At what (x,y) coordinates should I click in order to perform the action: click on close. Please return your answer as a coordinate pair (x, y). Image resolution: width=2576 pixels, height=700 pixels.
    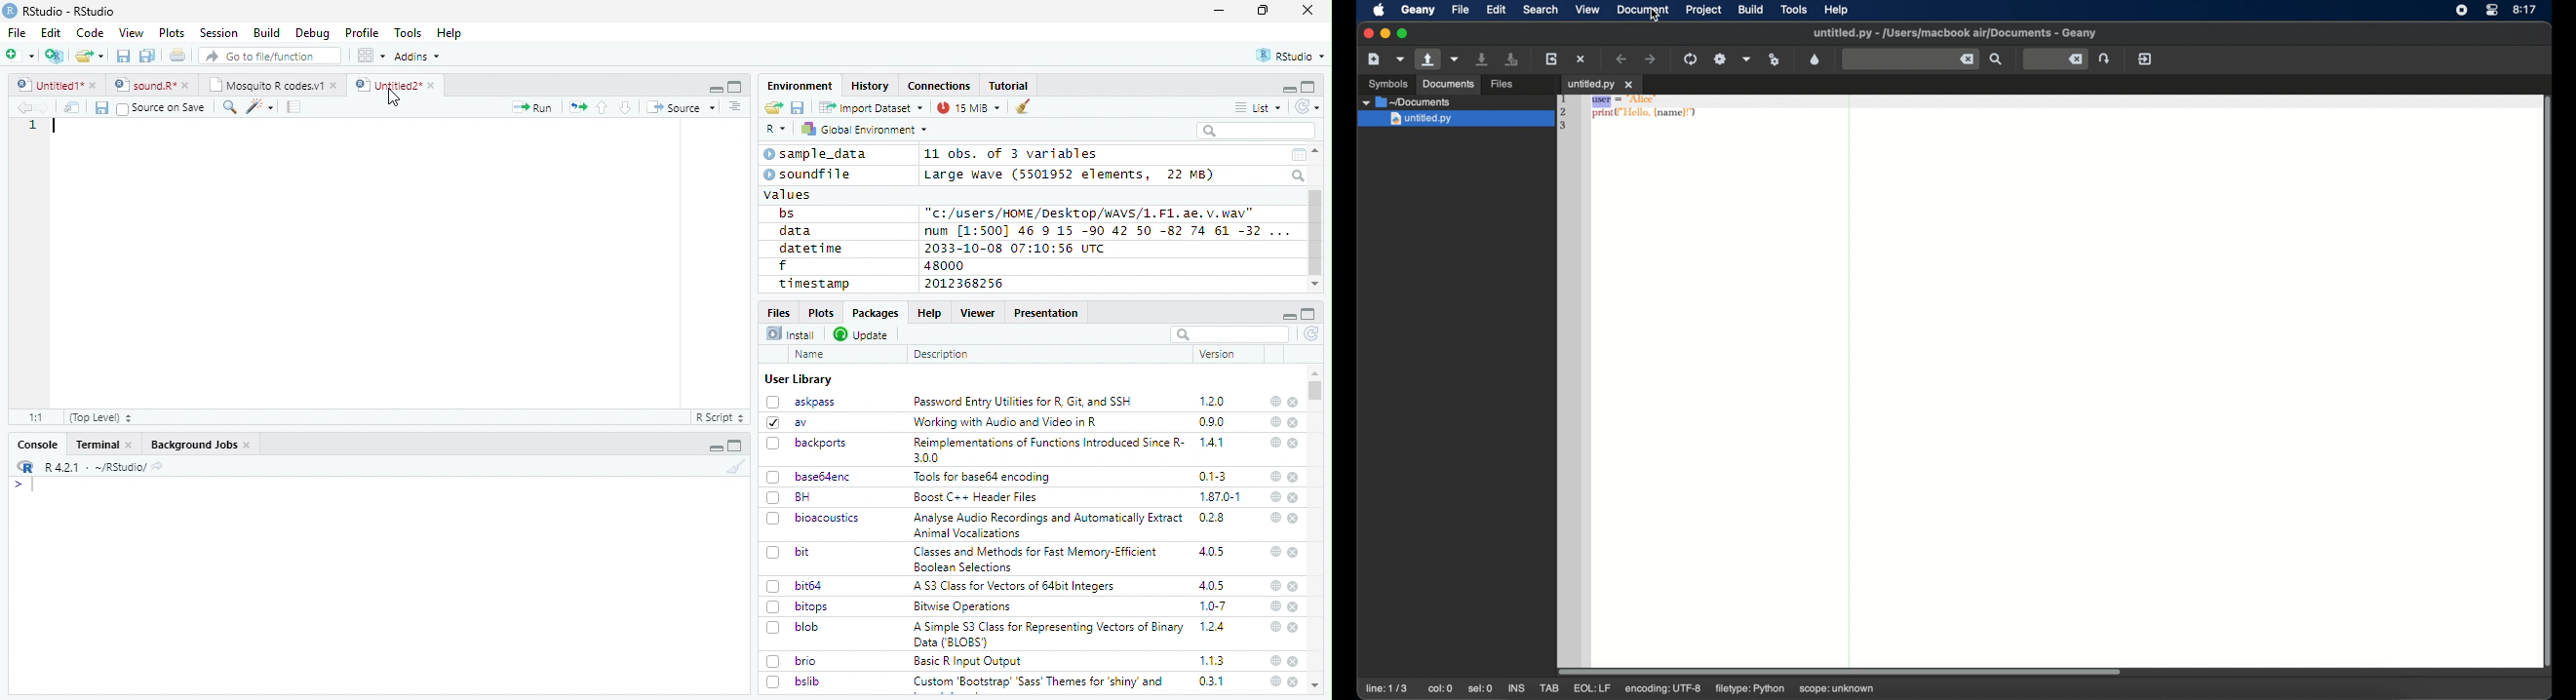
    Looking at the image, I should click on (1295, 497).